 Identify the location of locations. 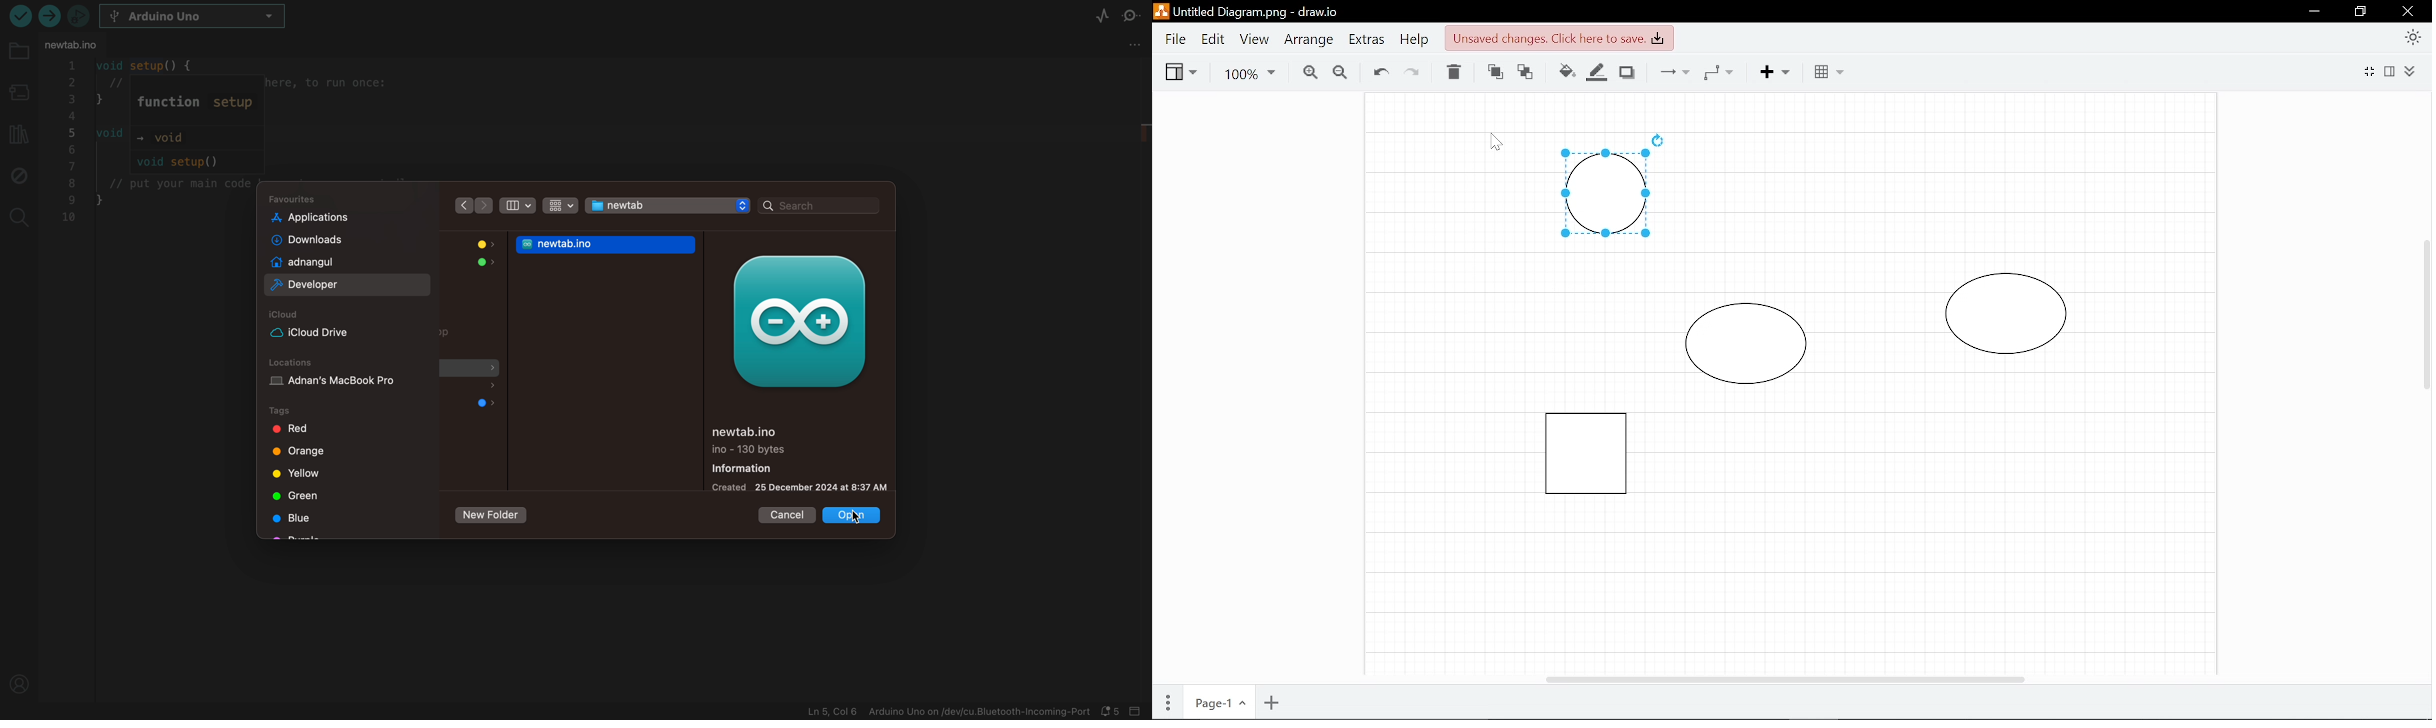
(294, 362).